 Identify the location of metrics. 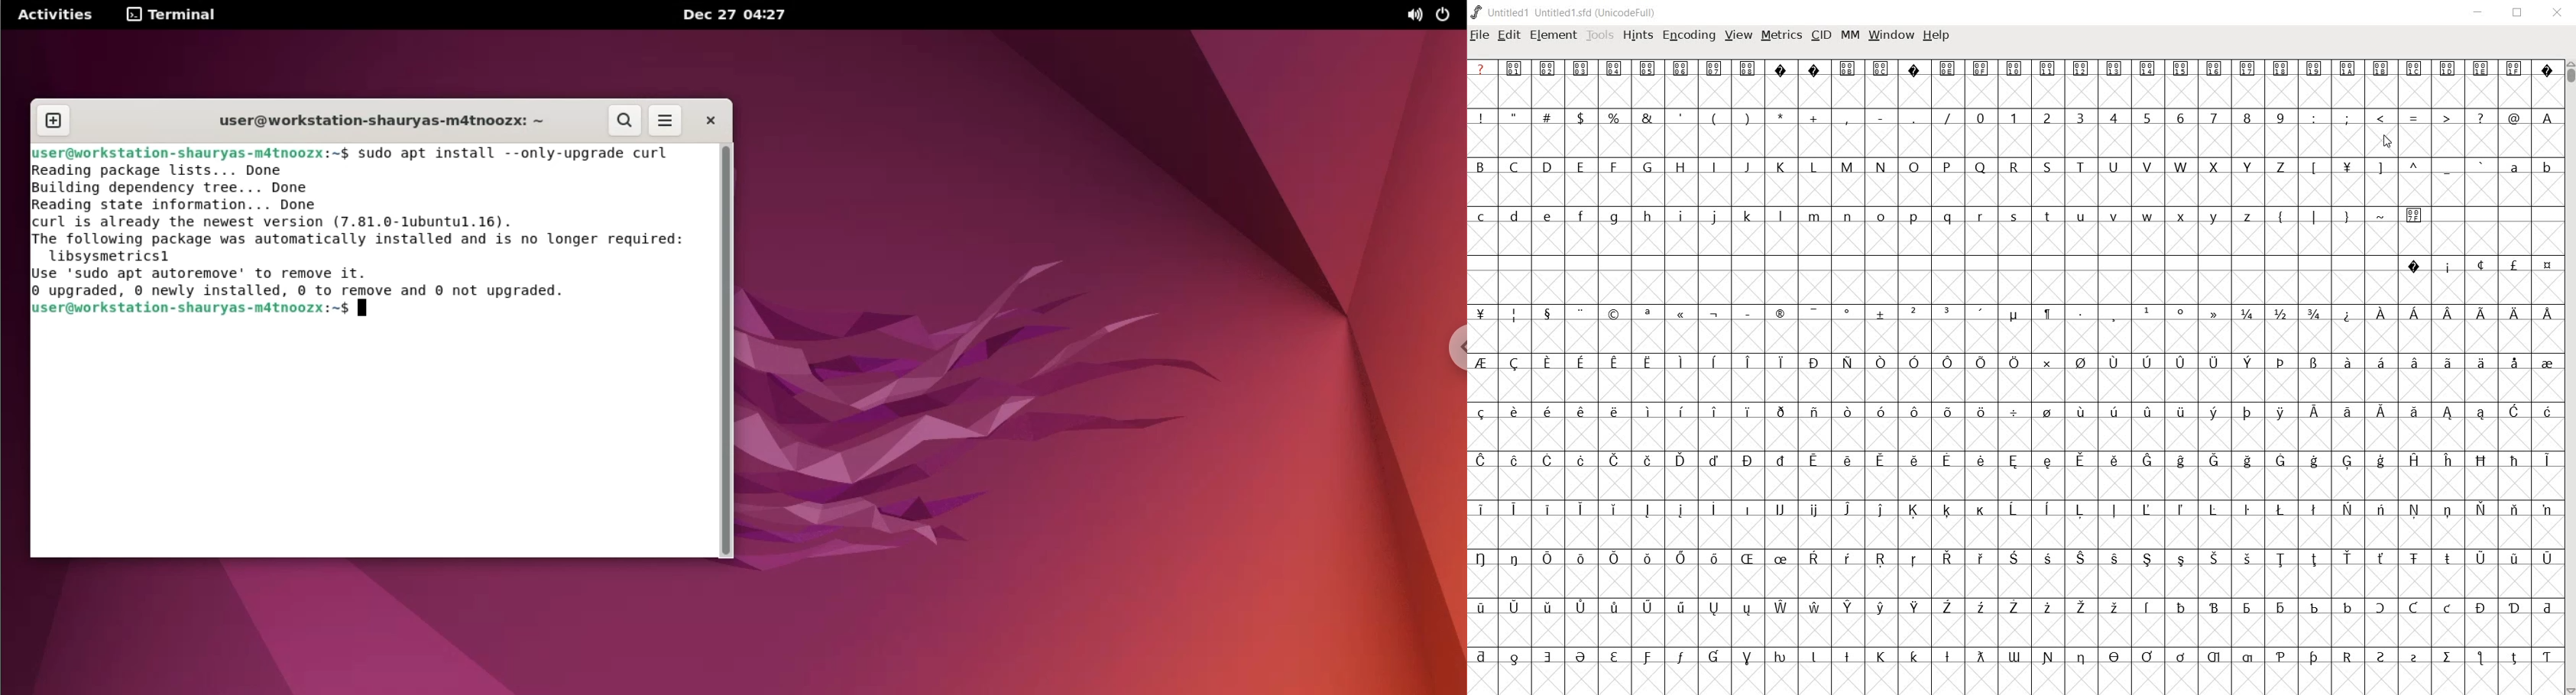
(1782, 36).